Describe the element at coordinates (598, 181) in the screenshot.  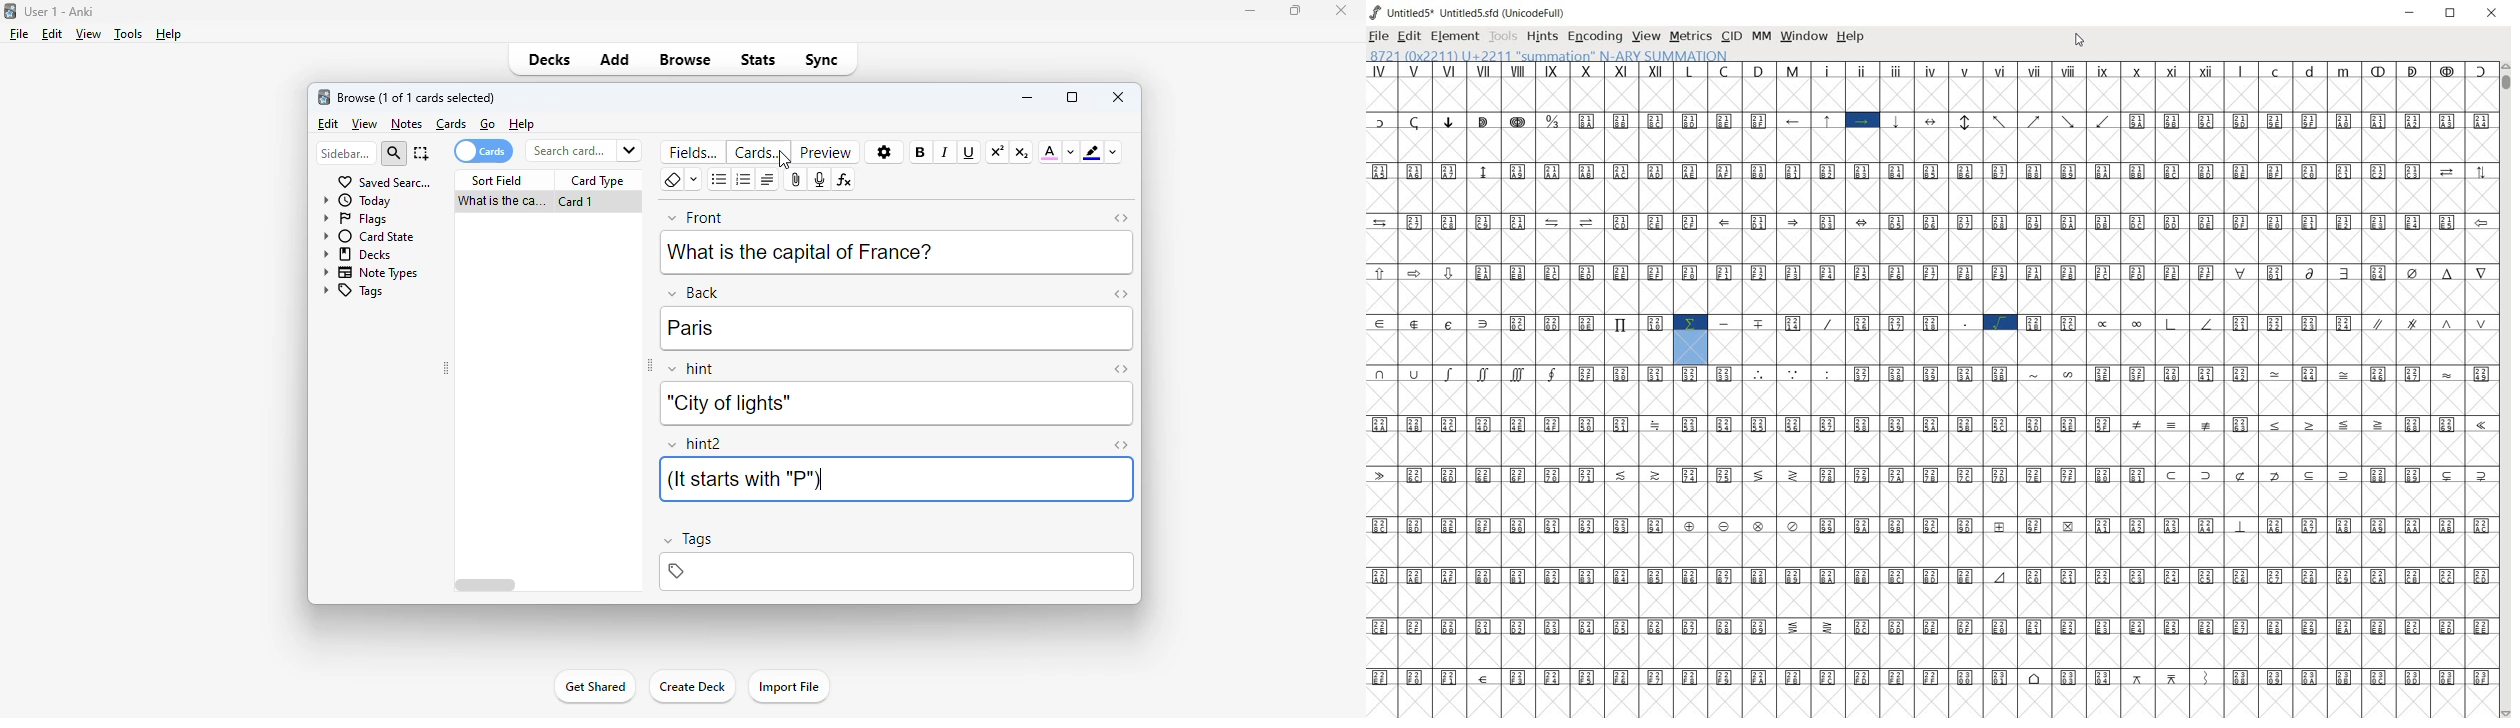
I see `card type` at that location.